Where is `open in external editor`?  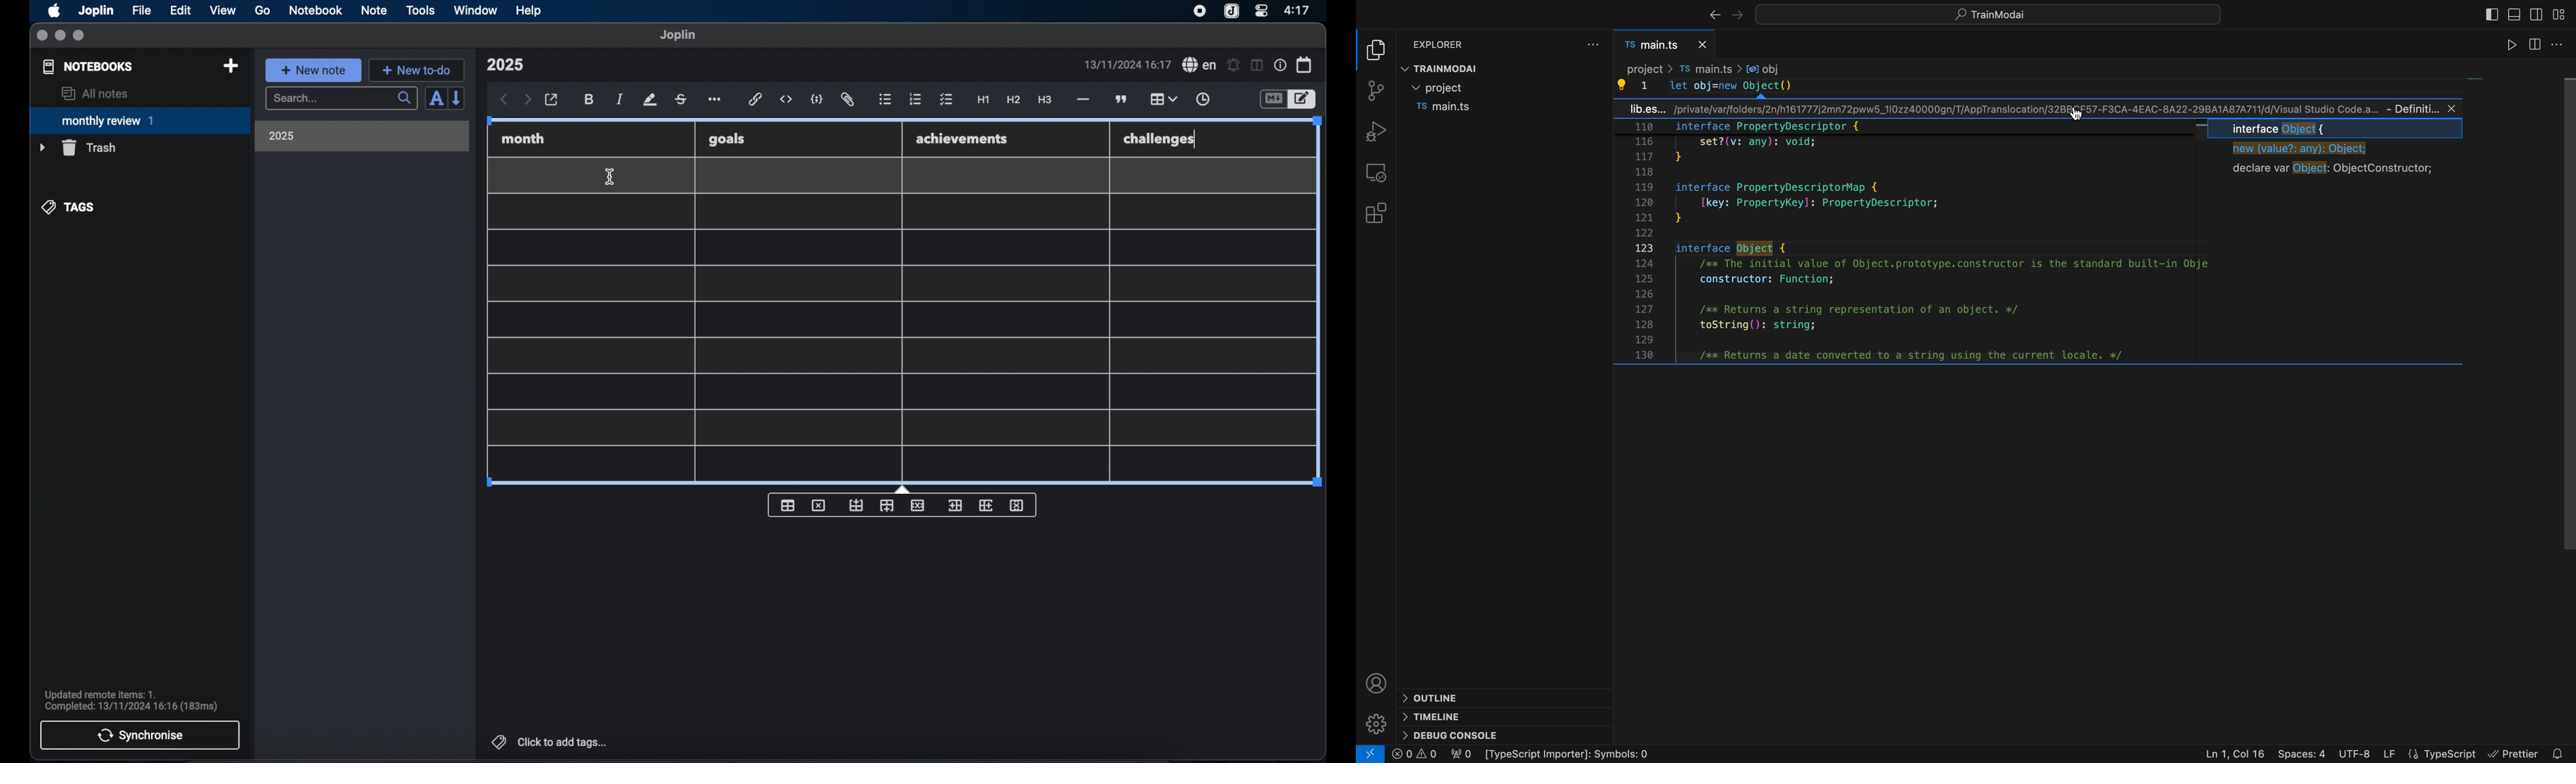
open in external editor is located at coordinates (552, 100).